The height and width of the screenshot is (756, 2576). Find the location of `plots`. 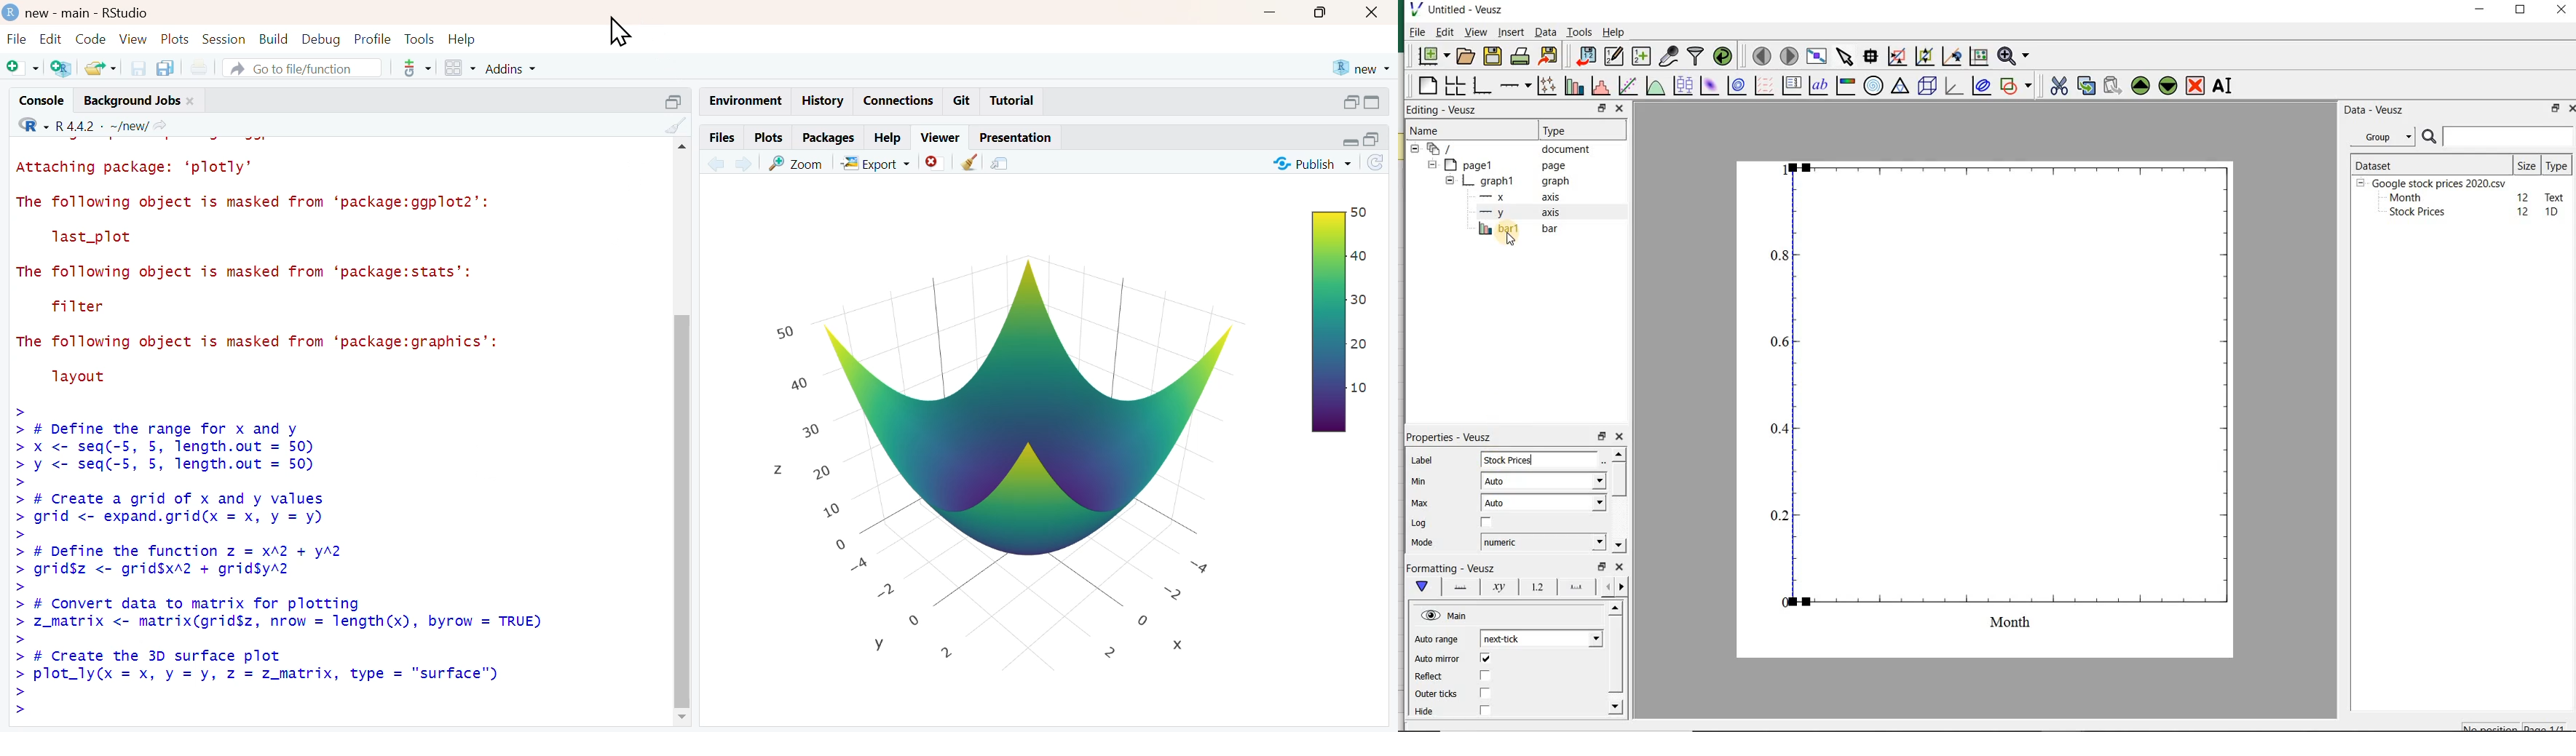

plots is located at coordinates (768, 137).